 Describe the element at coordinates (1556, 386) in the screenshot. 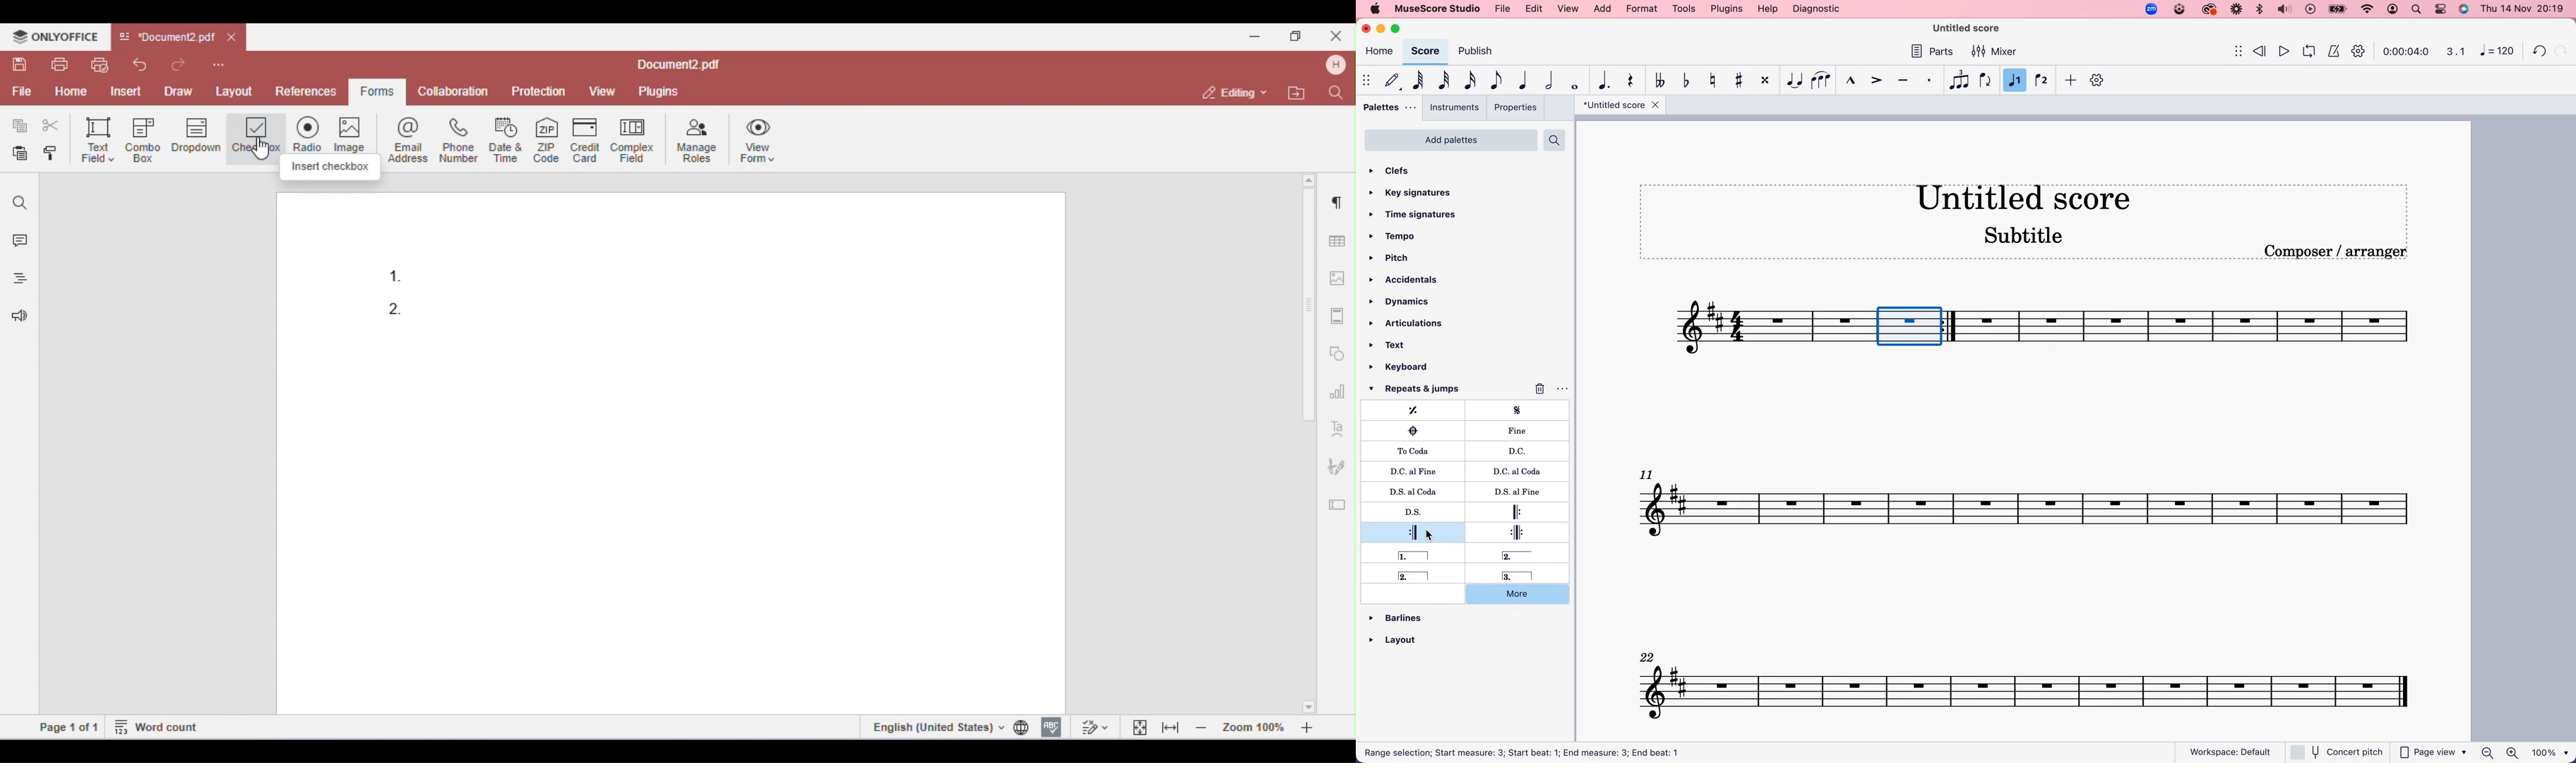

I see `delete` at that location.